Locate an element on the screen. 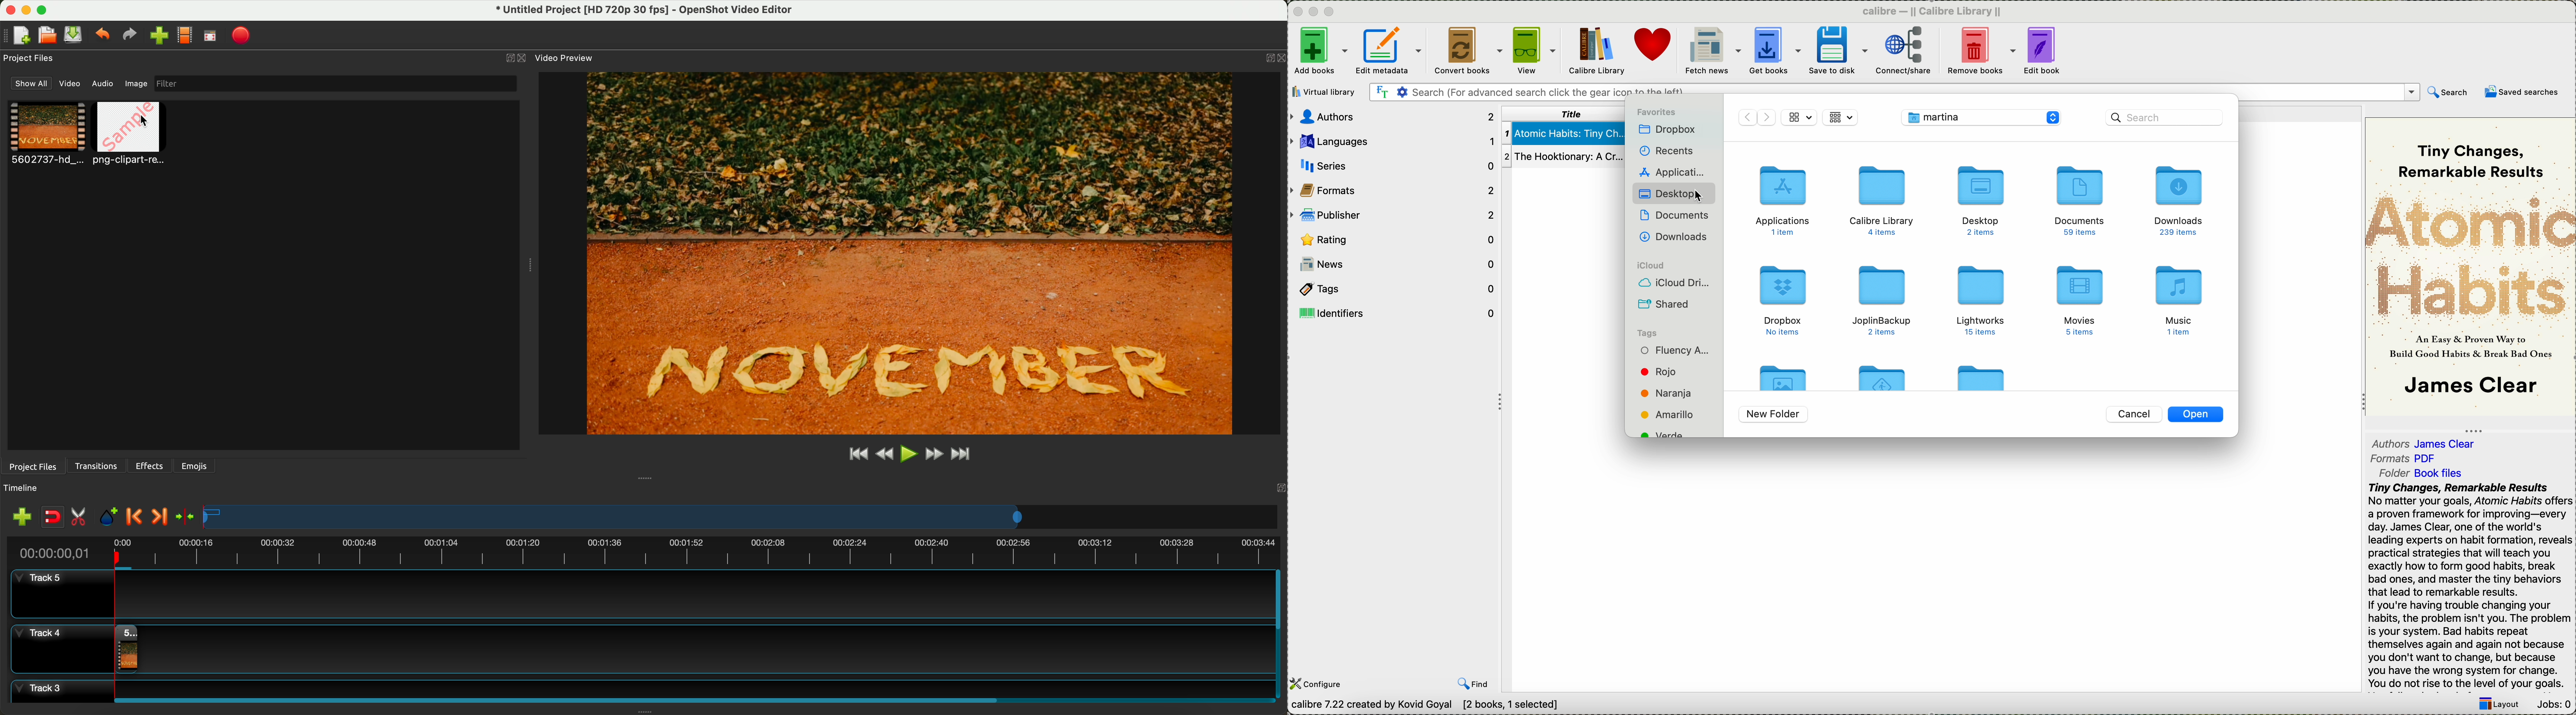  tag is located at coordinates (1667, 393).